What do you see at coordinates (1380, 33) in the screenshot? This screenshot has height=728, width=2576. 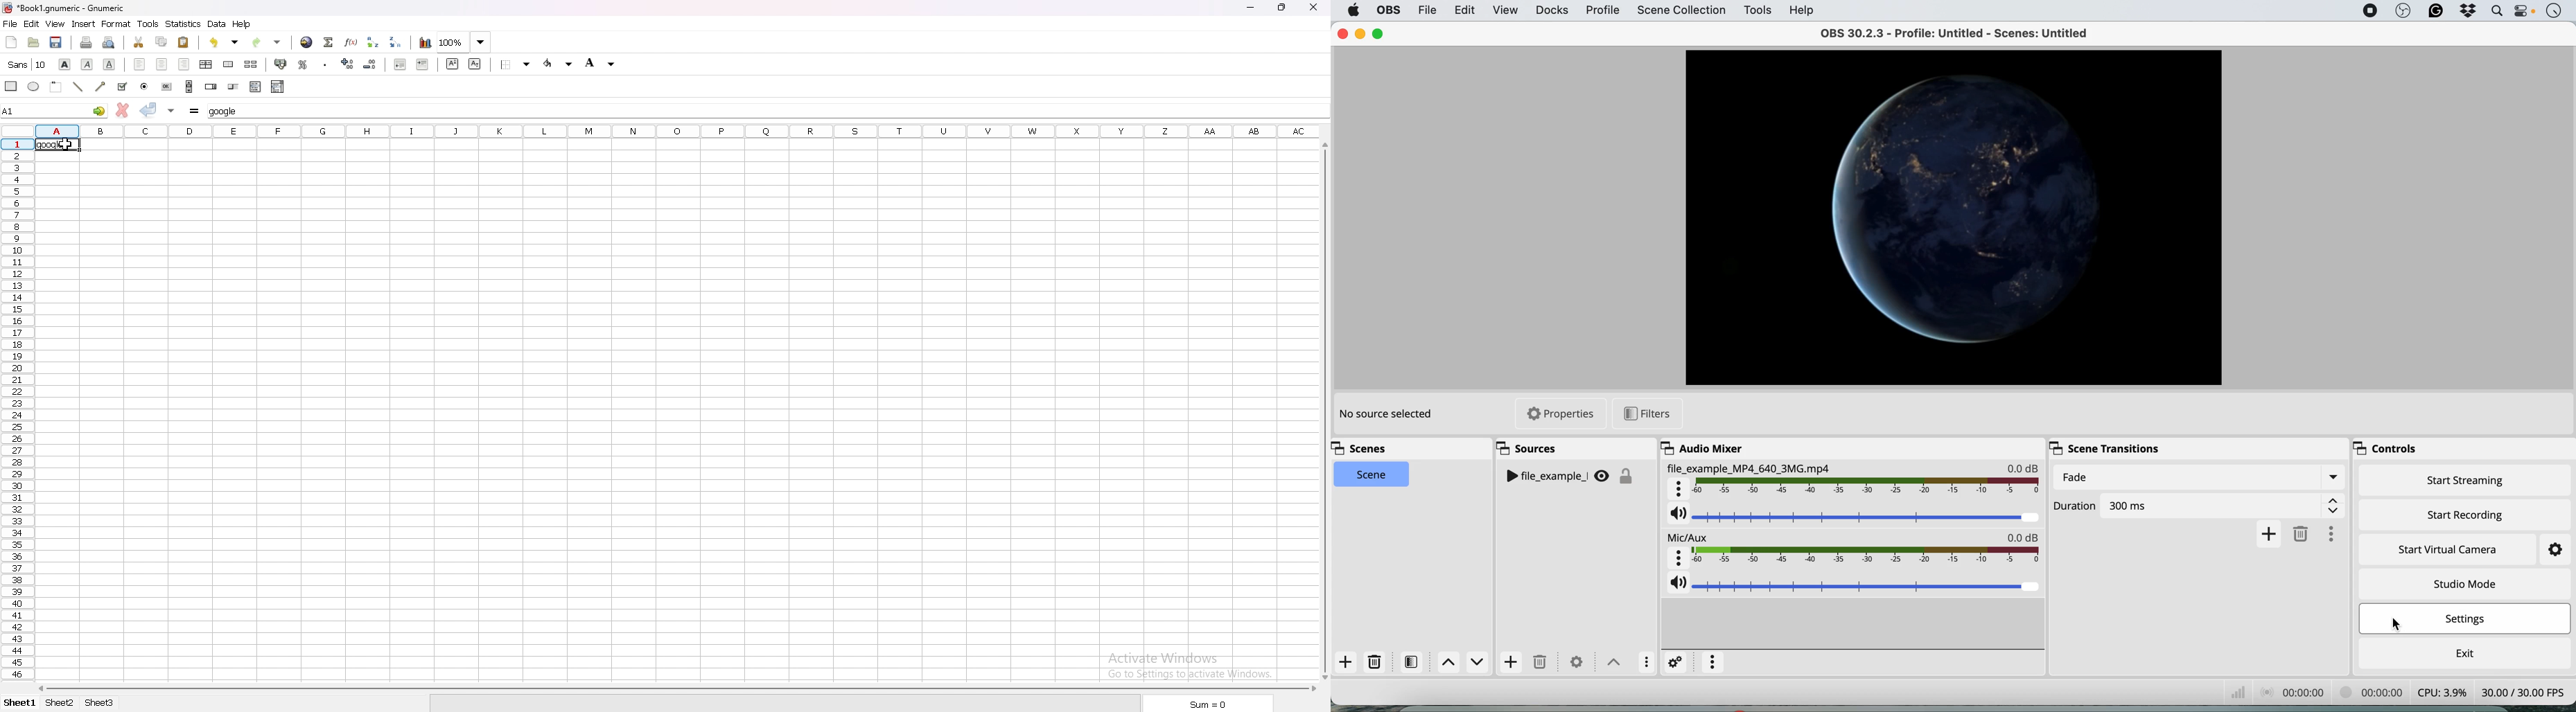 I see `maximise` at bounding box center [1380, 33].